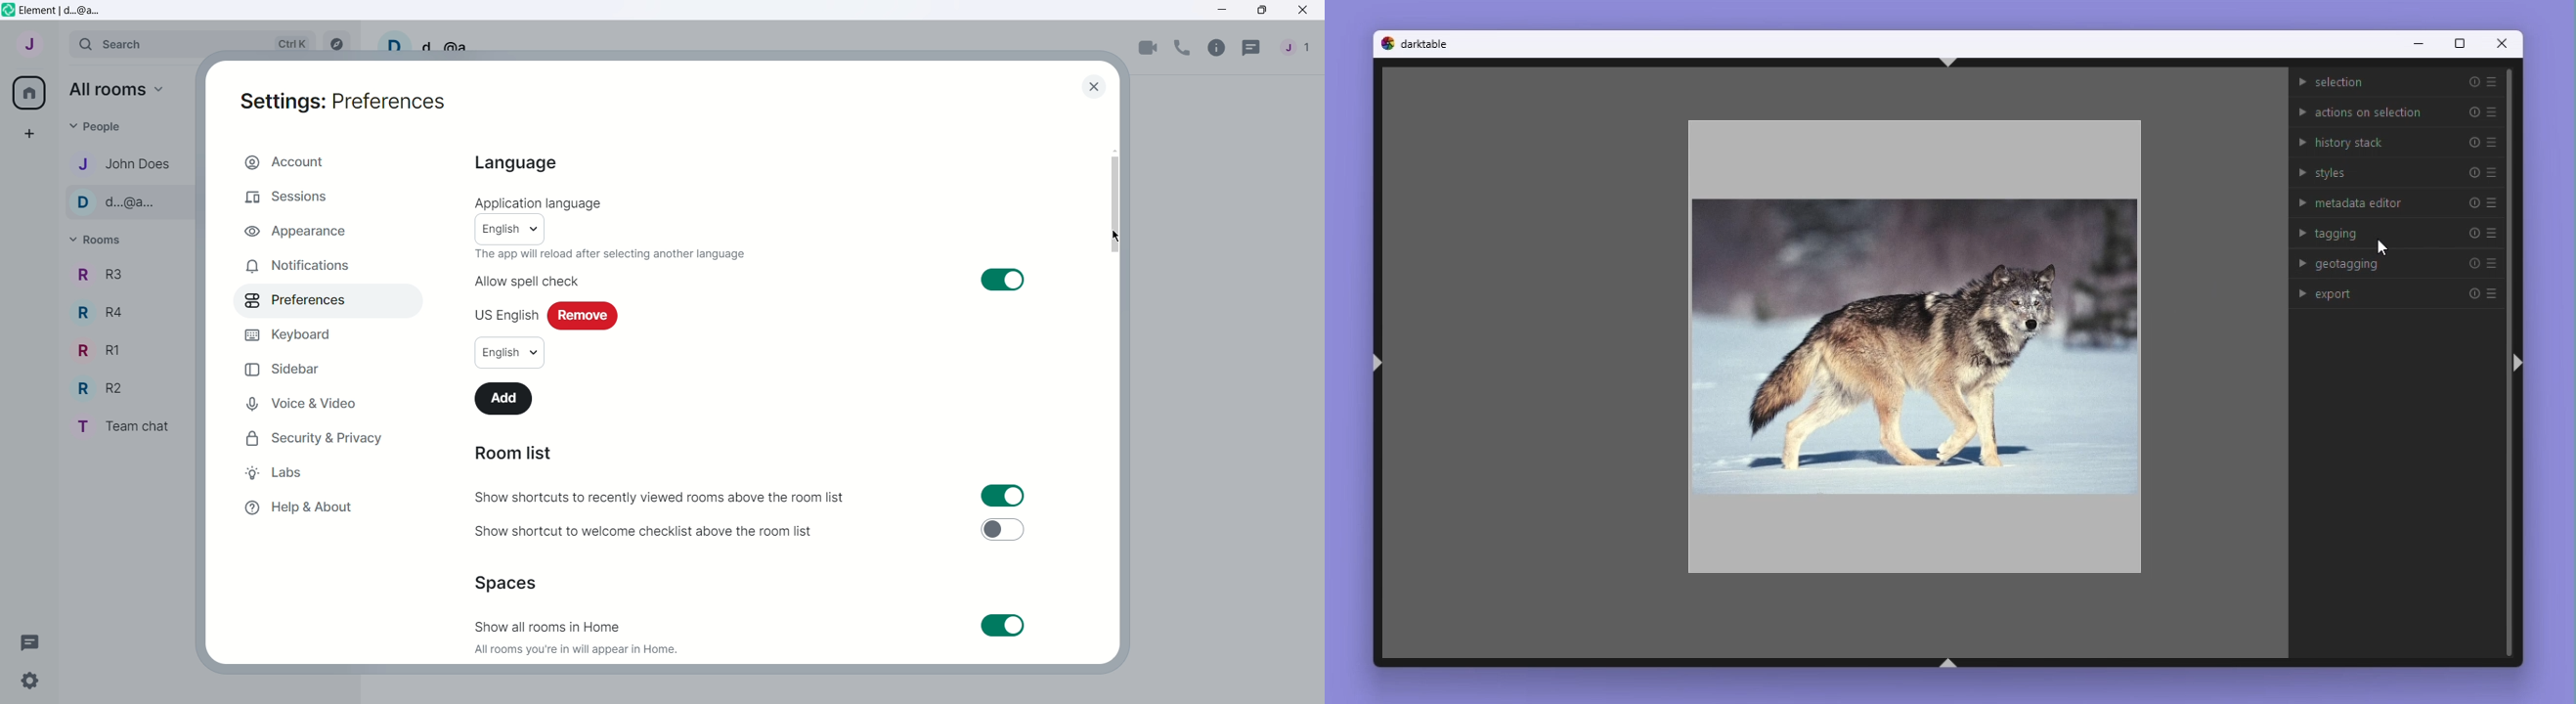 The width and height of the screenshot is (2576, 728). Describe the element at coordinates (306, 369) in the screenshot. I see `Sidebar` at that location.